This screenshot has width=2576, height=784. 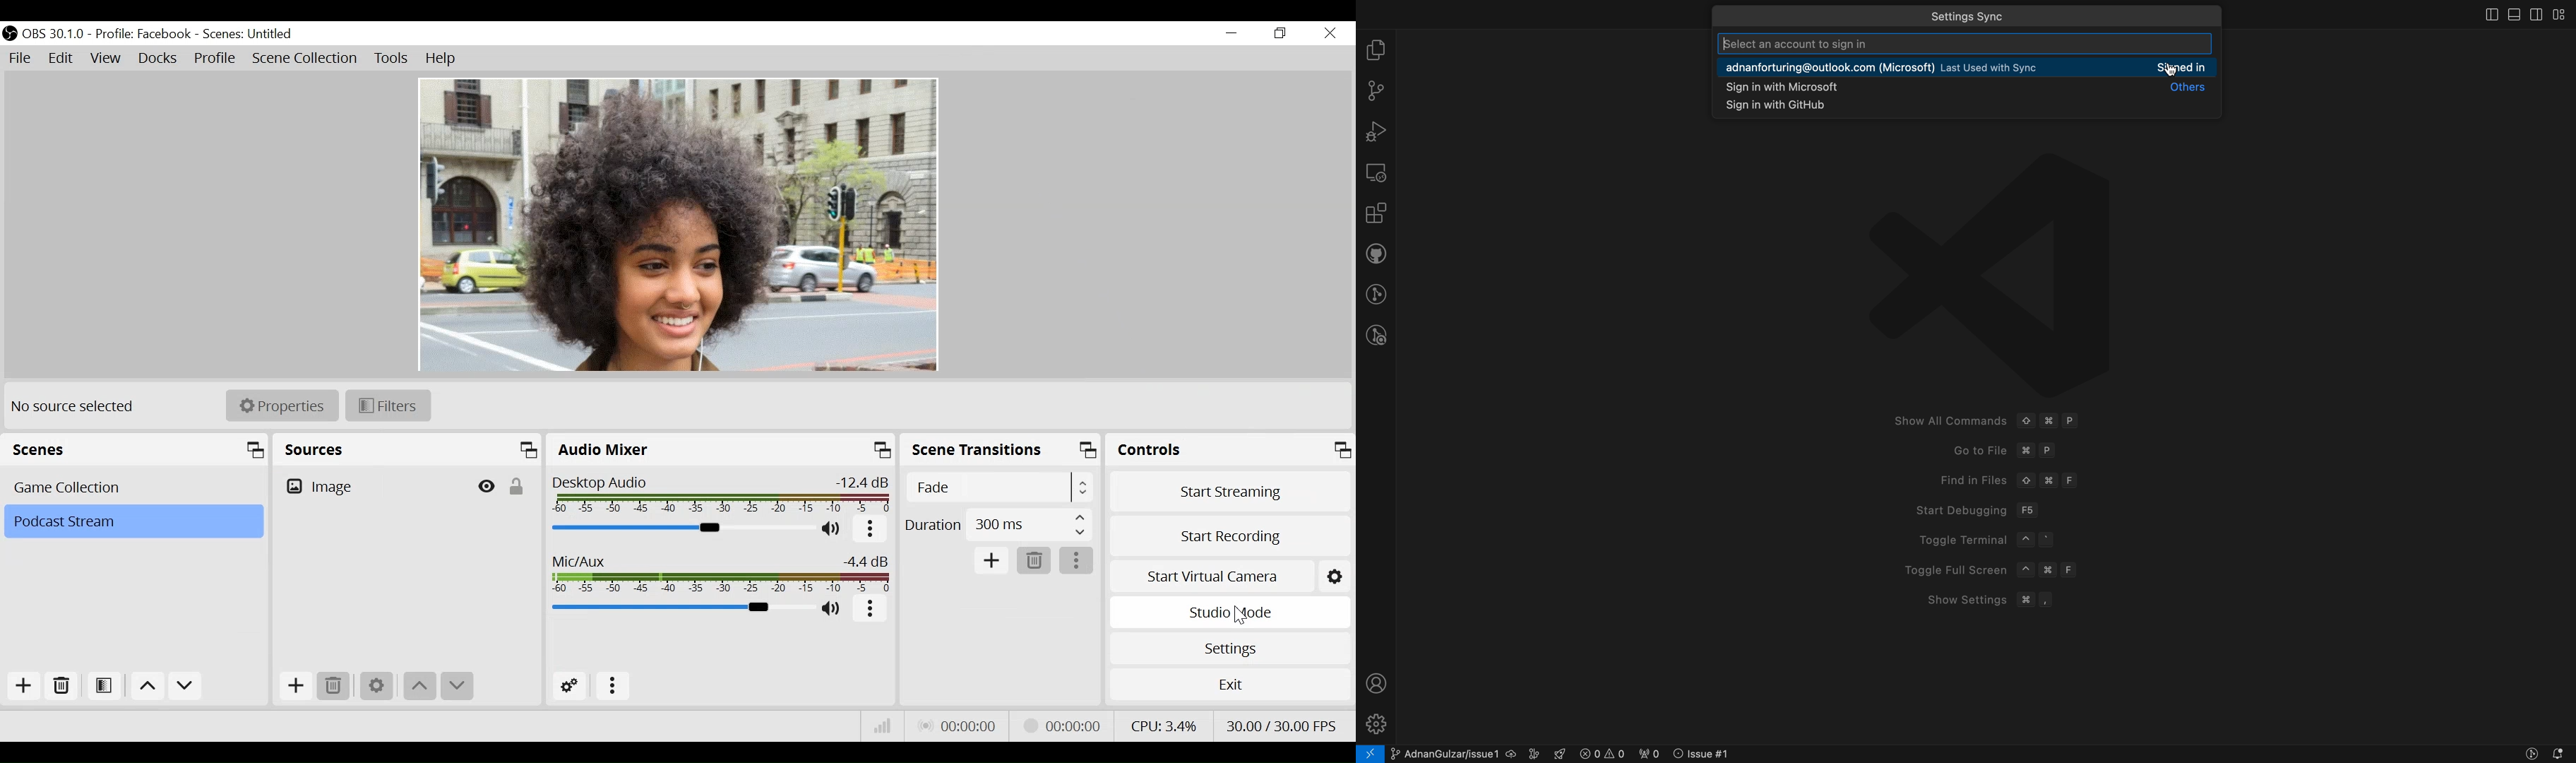 What do you see at coordinates (1078, 560) in the screenshot?
I see `more options` at bounding box center [1078, 560].